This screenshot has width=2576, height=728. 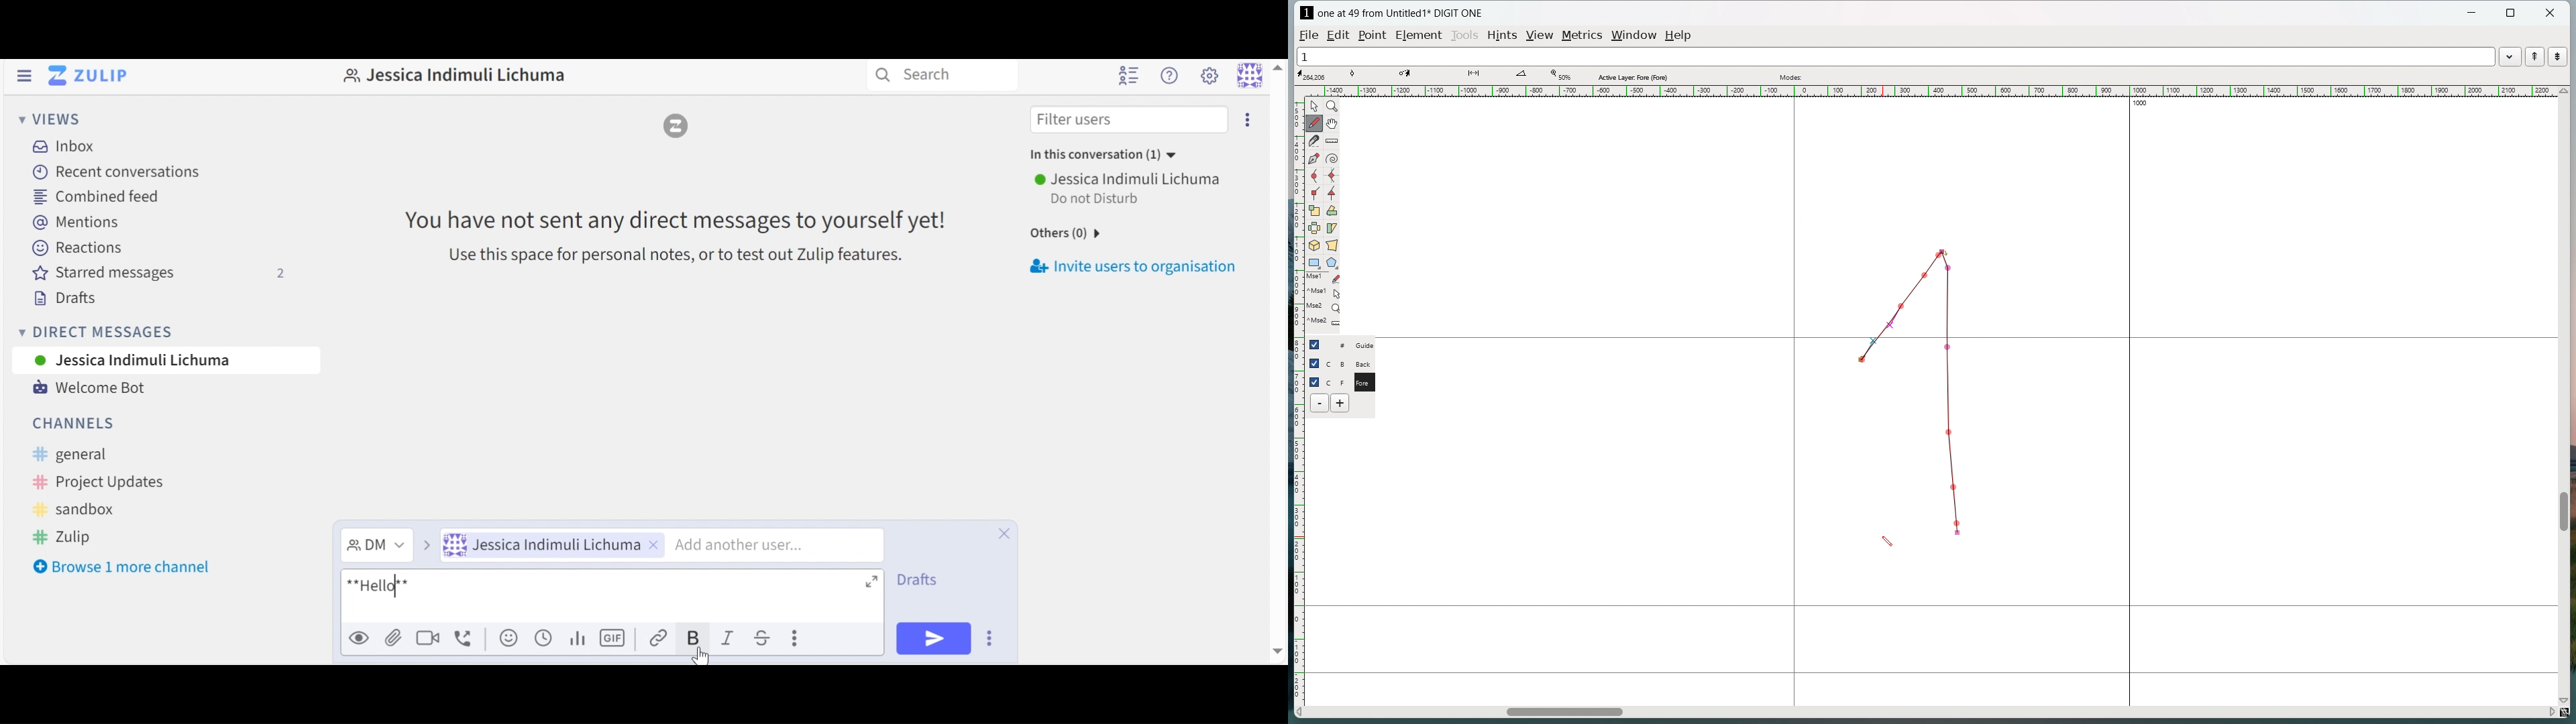 I want to click on help, so click(x=1679, y=36).